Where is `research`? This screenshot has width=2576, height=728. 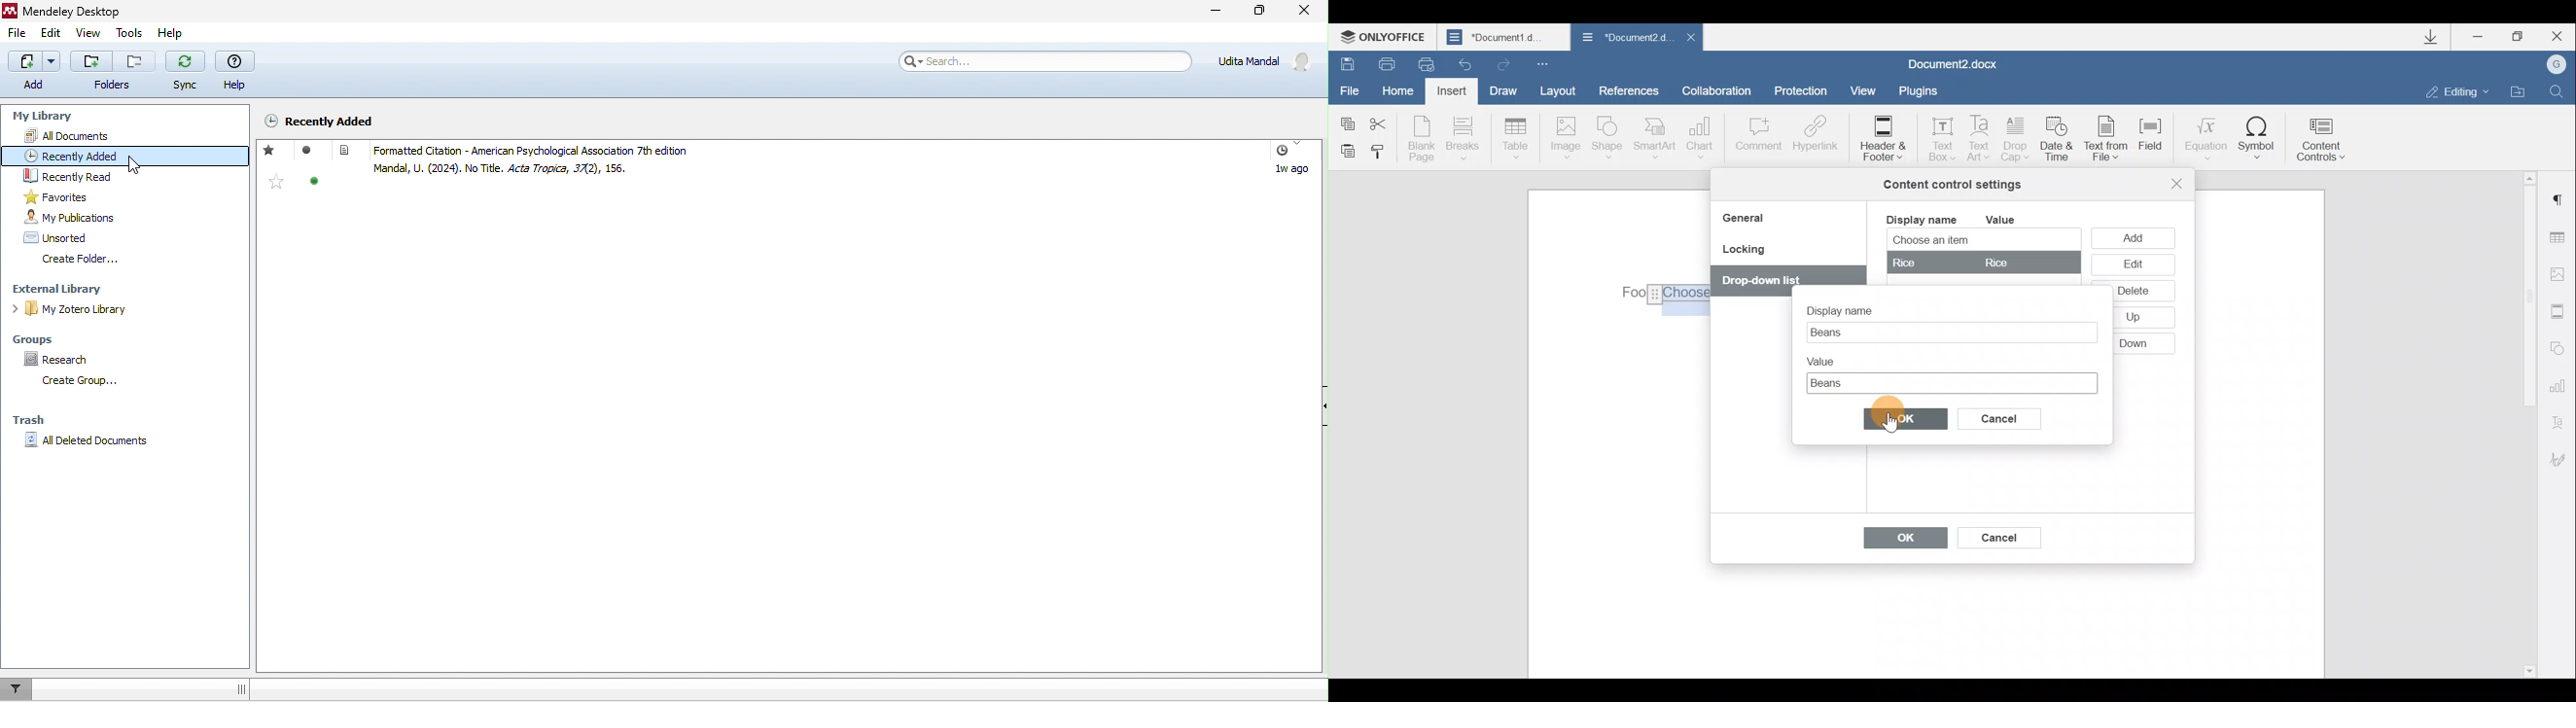
research is located at coordinates (58, 360).